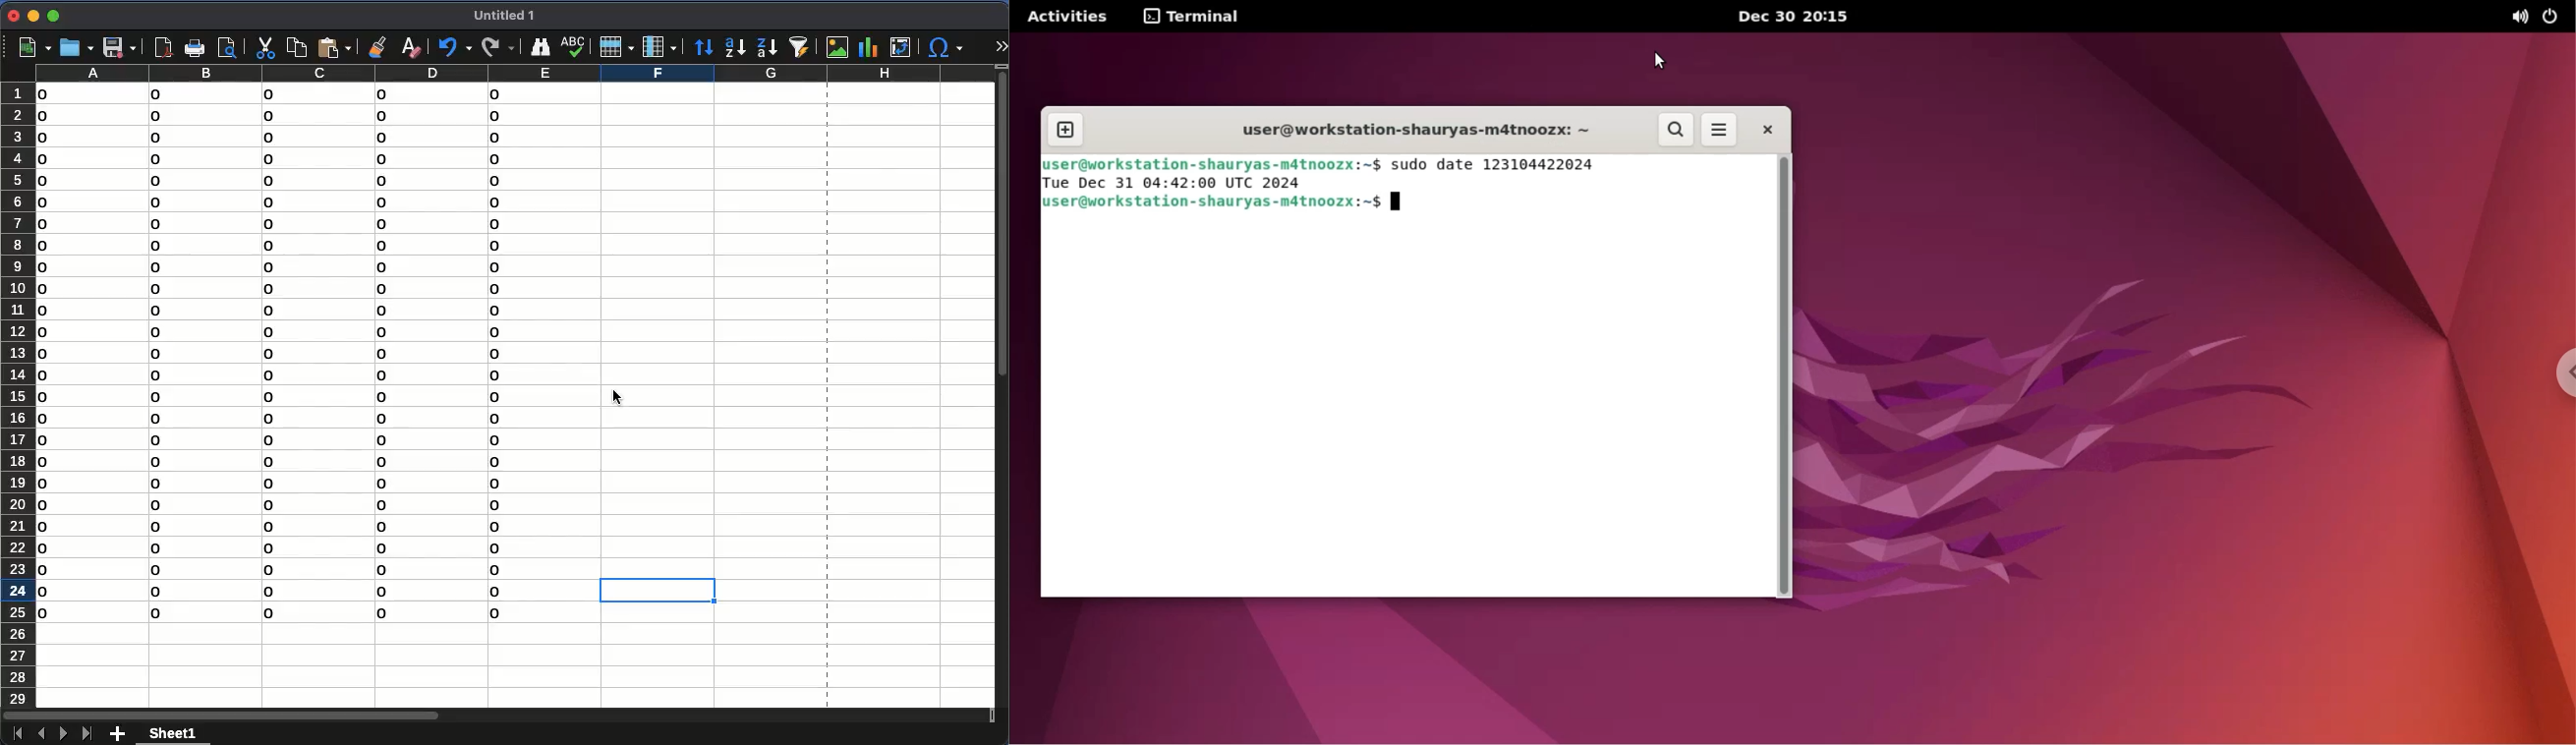 The width and height of the screenshot is (2576, 756). I want to click on workstation name, so click(1418, 129).